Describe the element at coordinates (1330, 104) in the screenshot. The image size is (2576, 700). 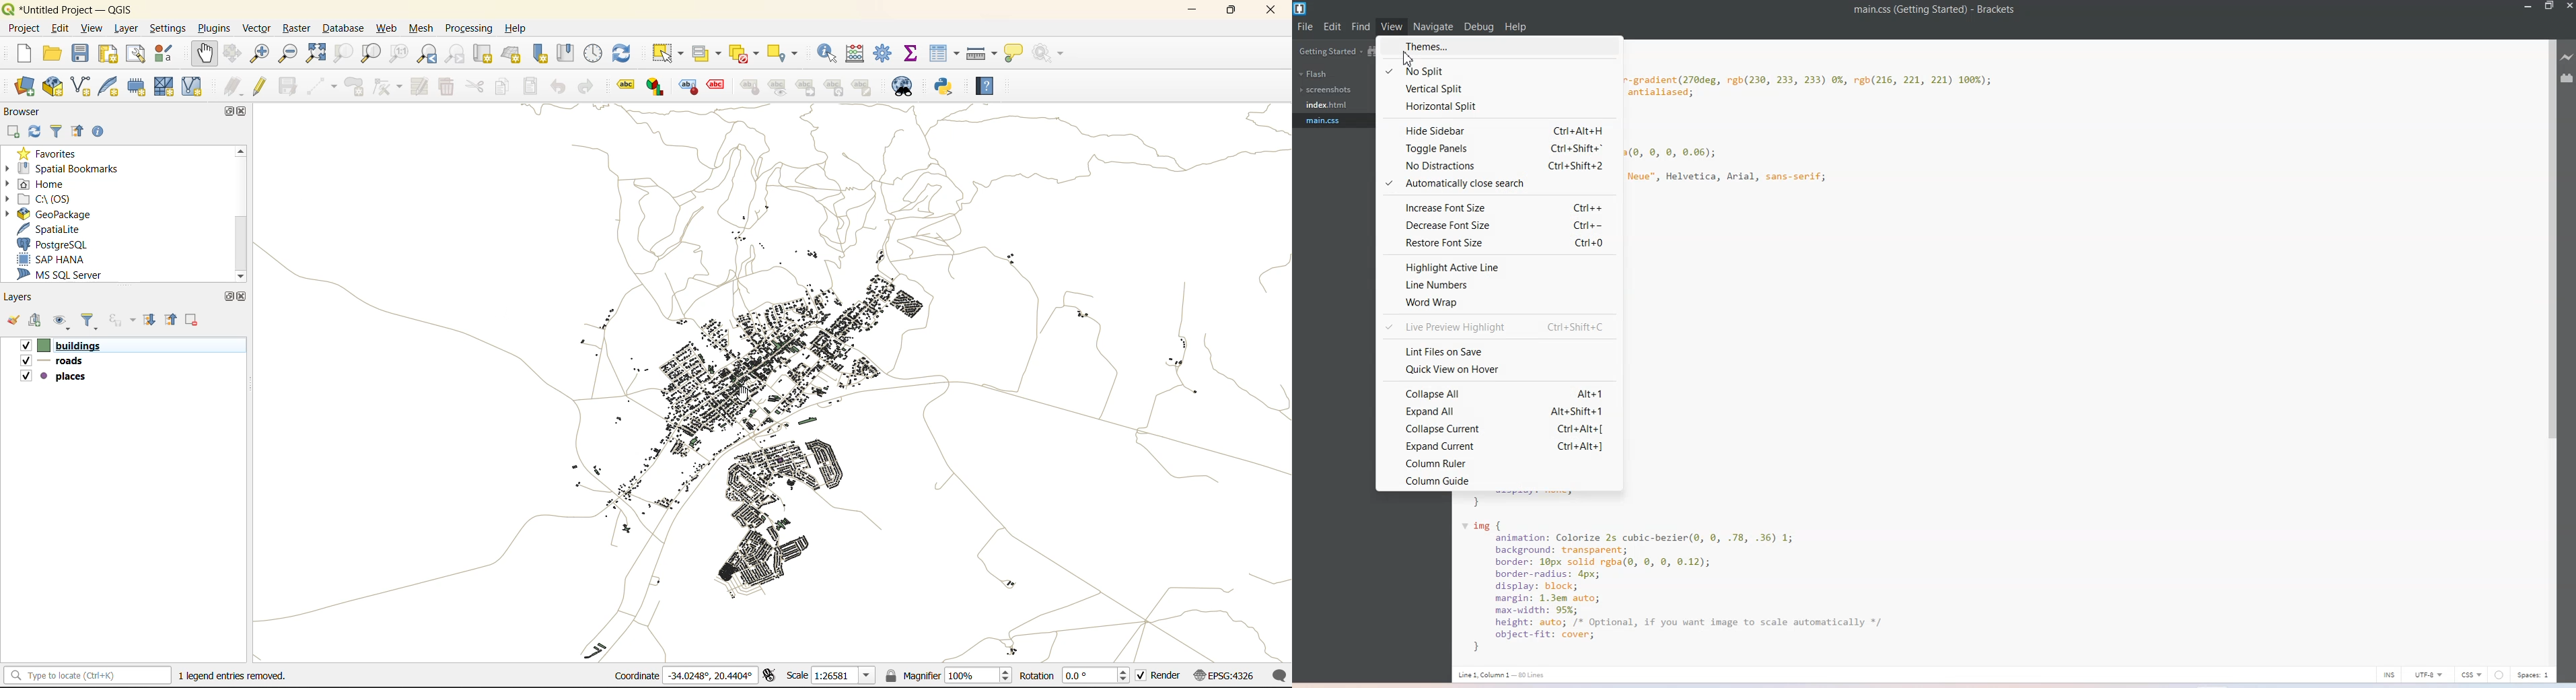
I see `Index.css` at that location.